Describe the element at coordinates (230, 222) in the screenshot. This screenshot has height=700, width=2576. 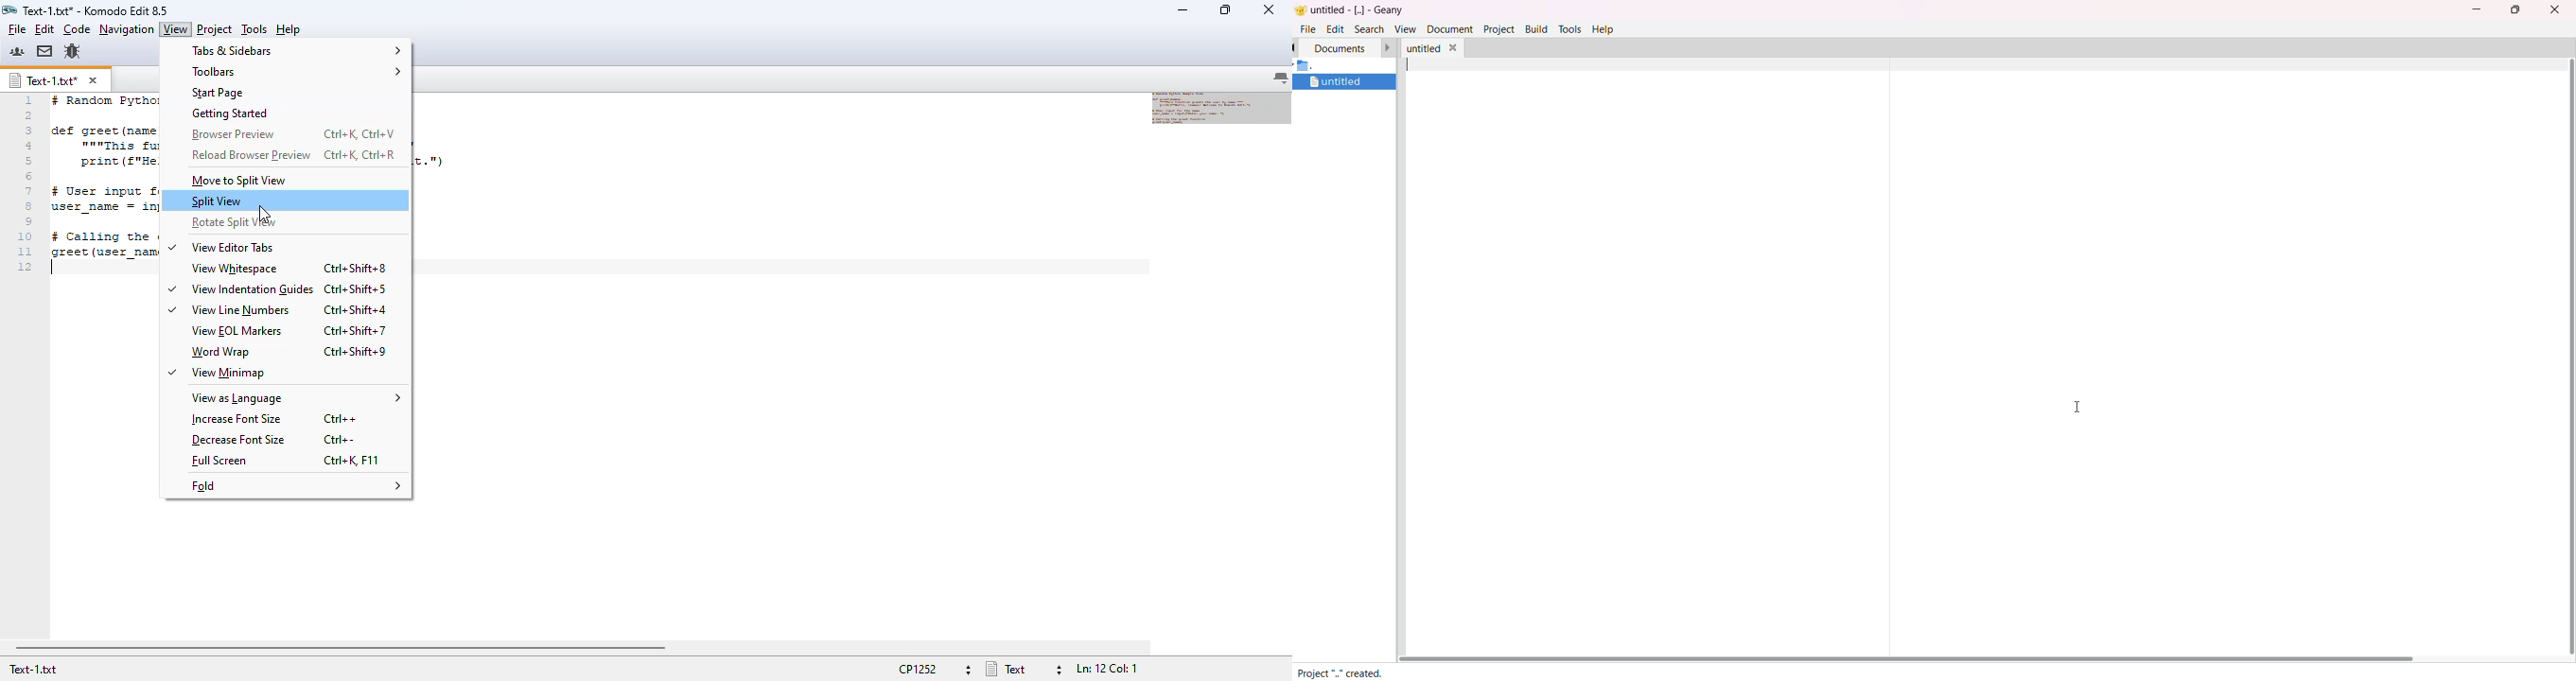
I see `rotate split view` at that location.